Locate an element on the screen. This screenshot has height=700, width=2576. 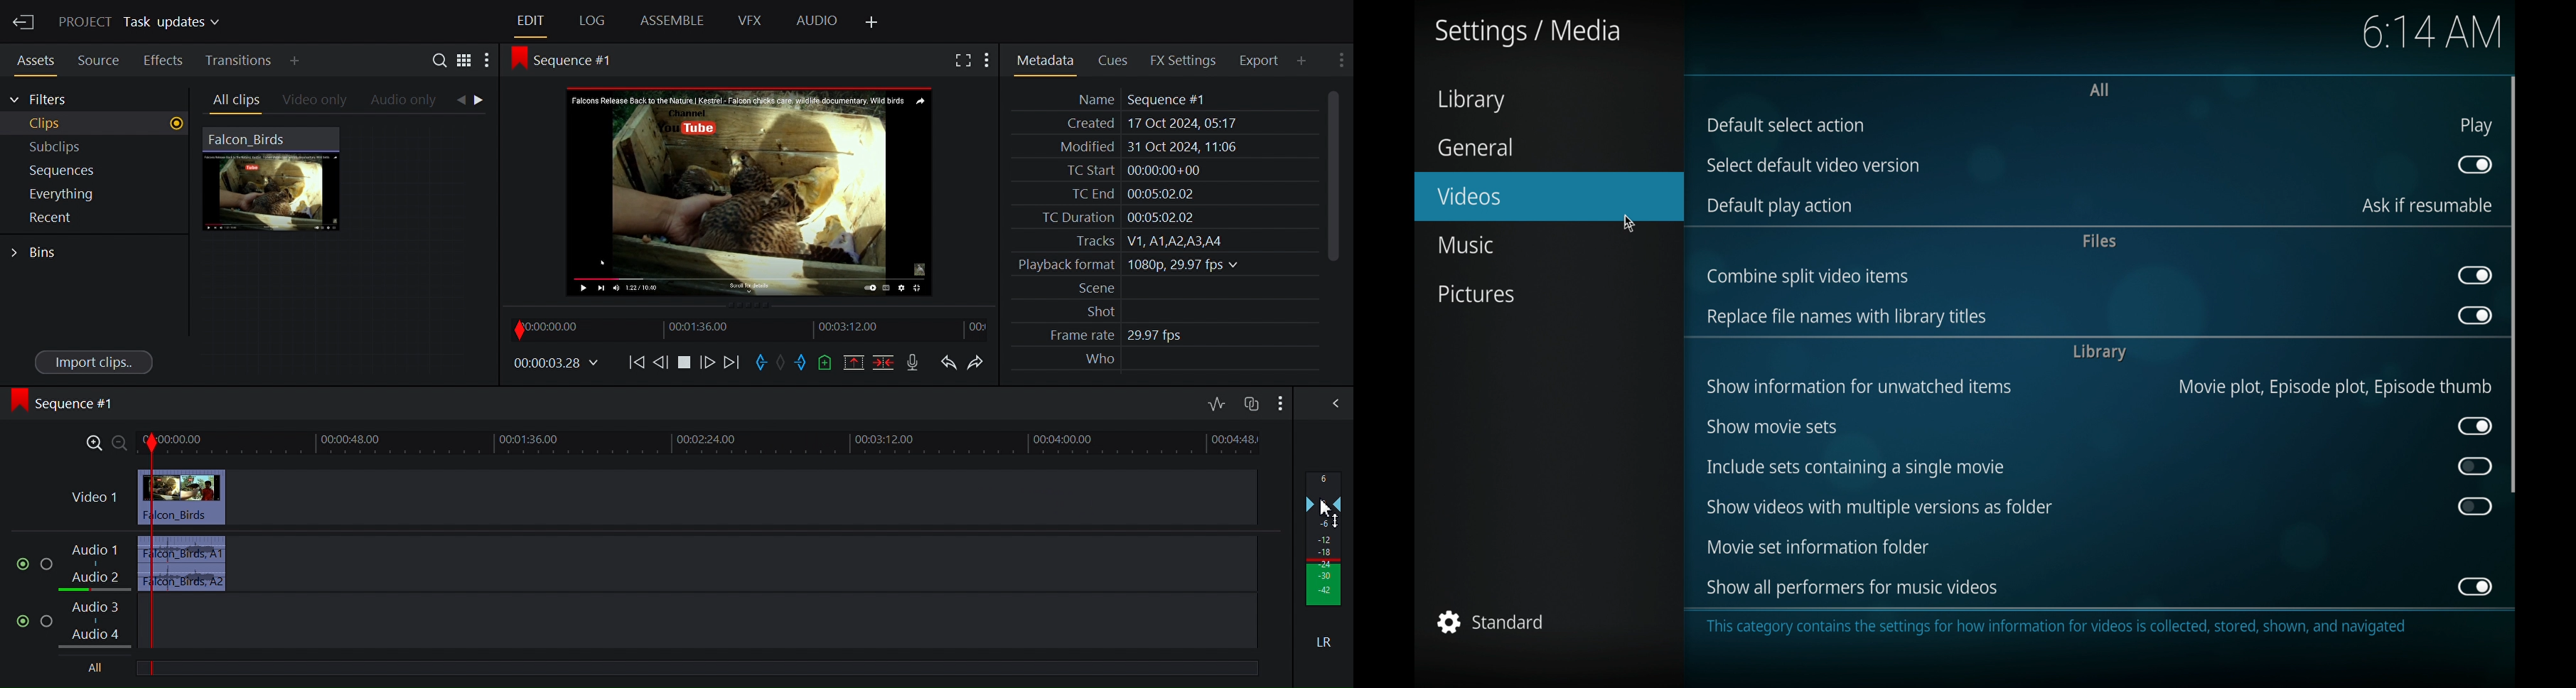
Filters is located at coordinates (41, 100).